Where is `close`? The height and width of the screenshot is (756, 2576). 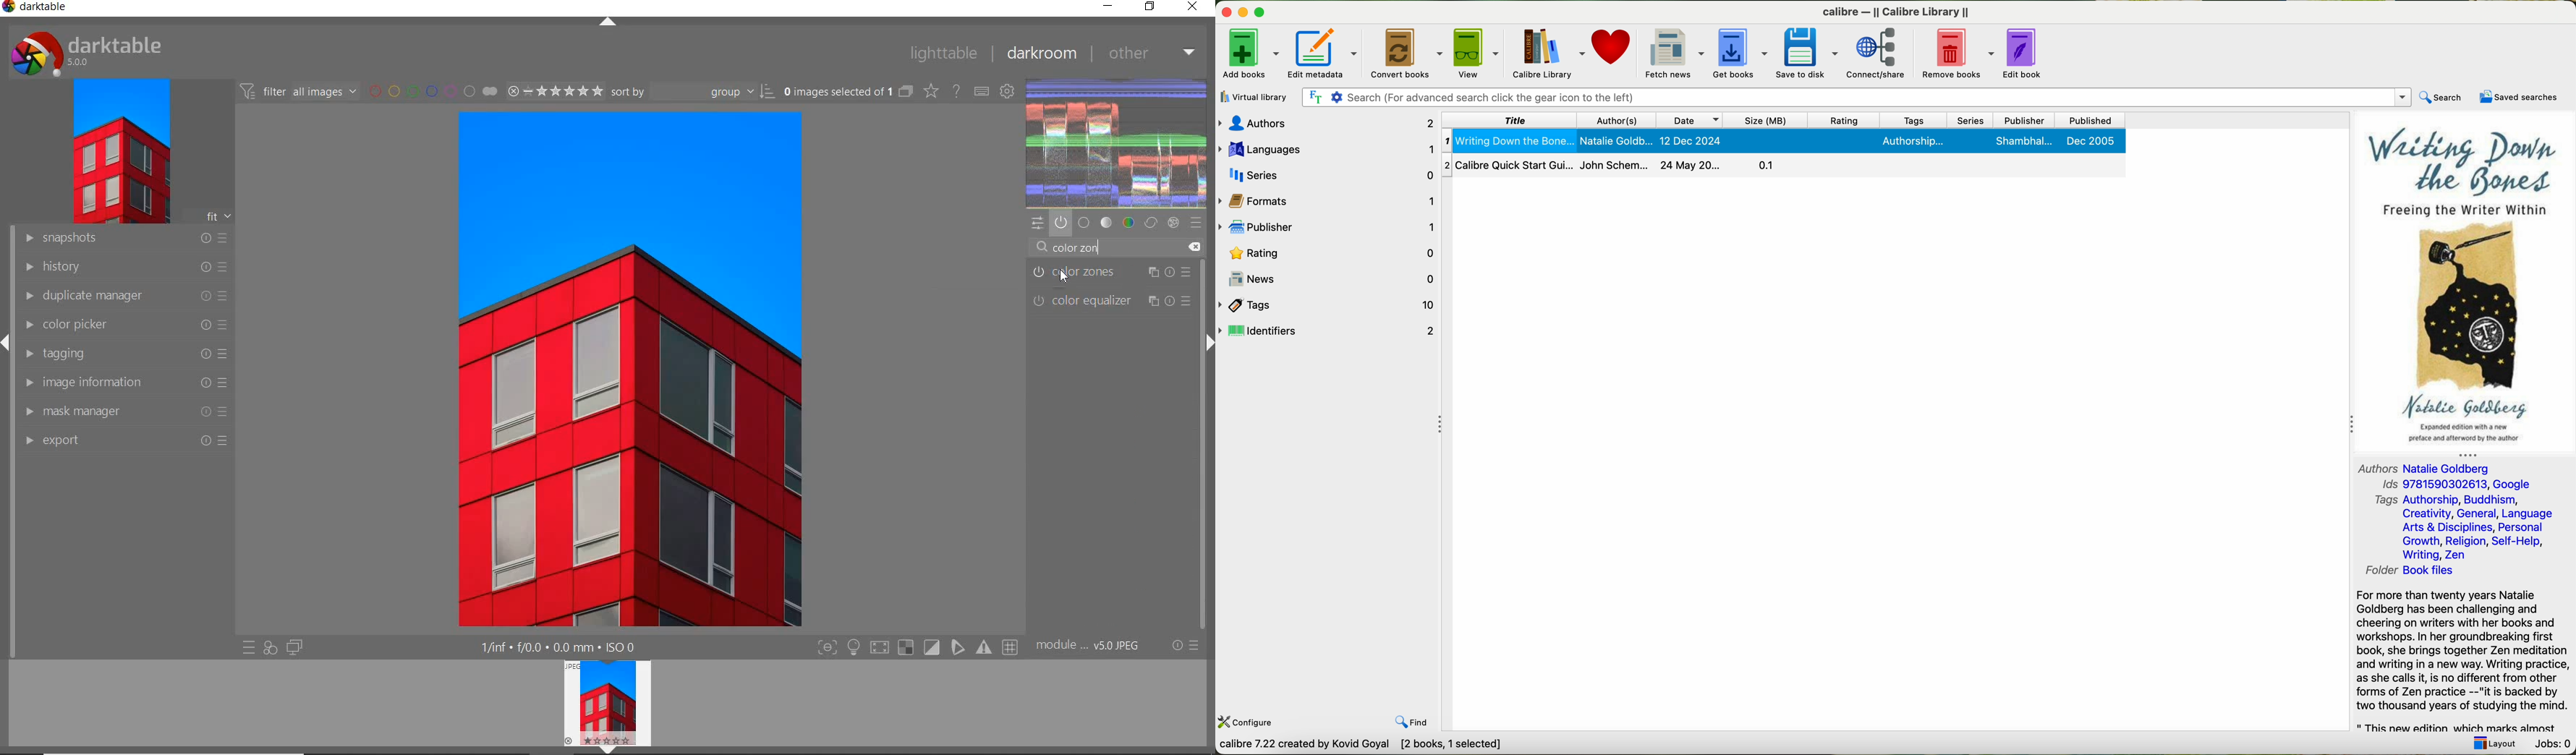
close is located at coordinates (1193, 7).